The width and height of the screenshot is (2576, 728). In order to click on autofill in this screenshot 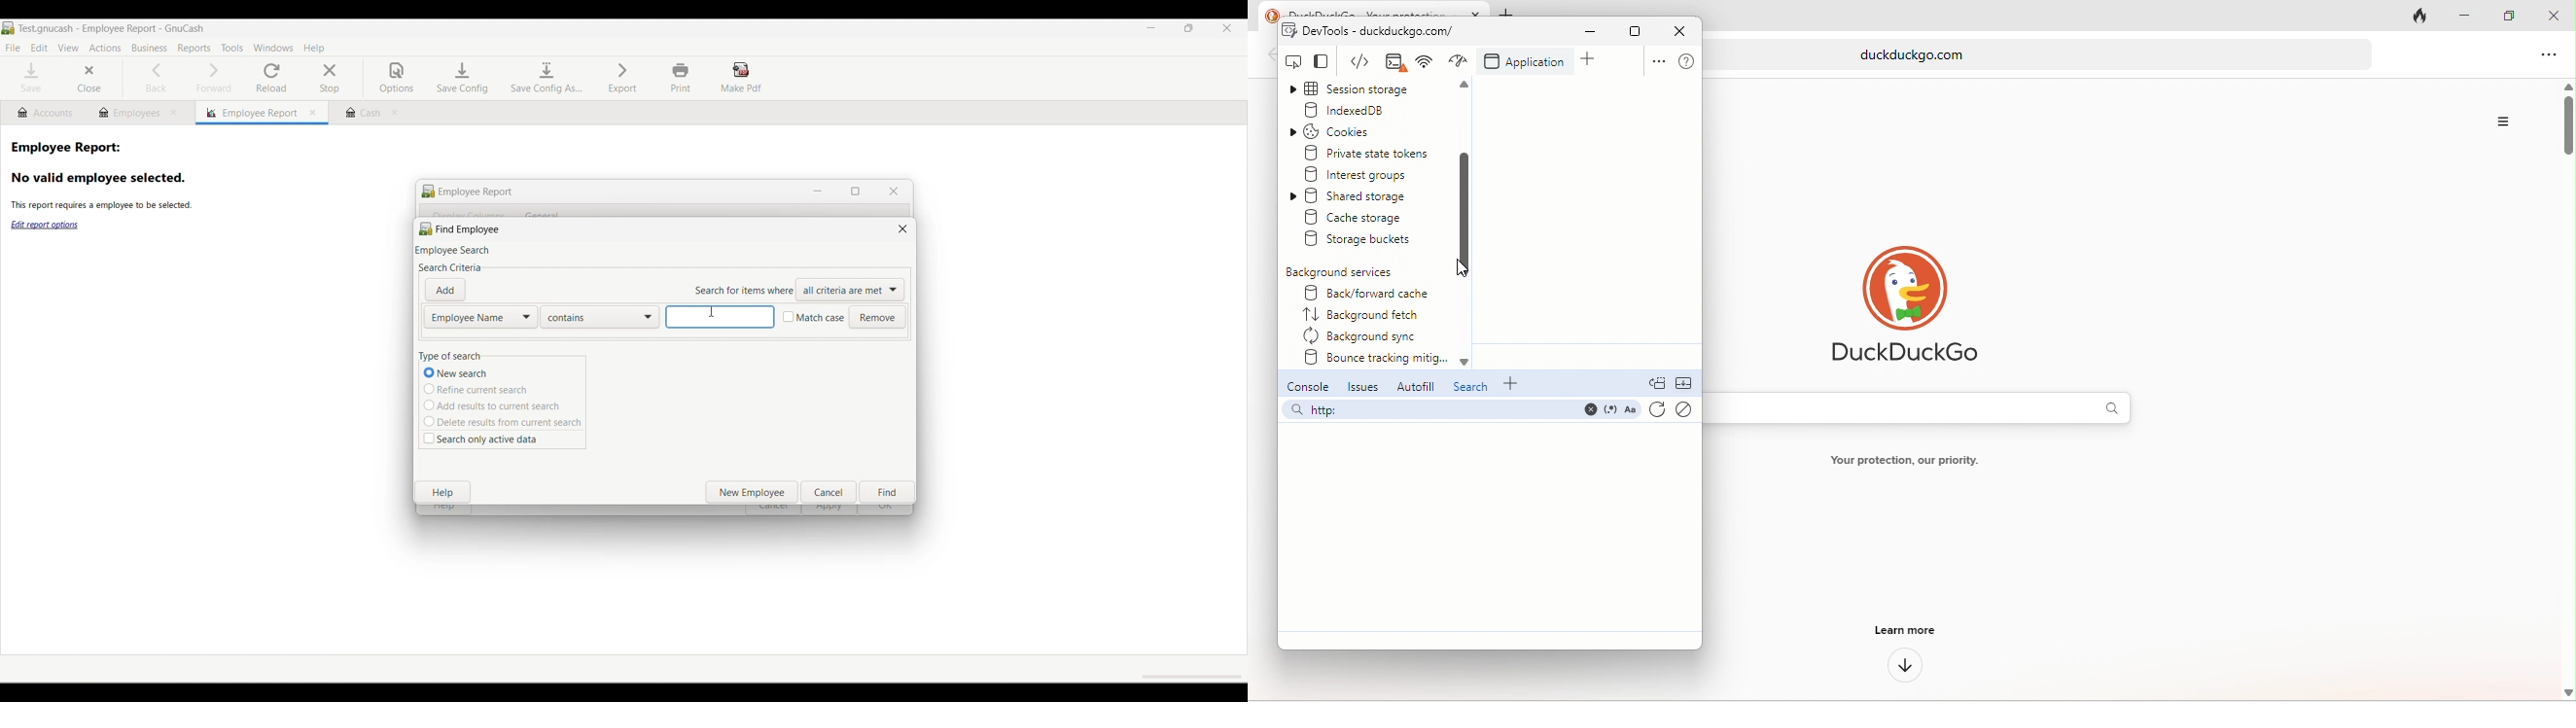, I will do `click(1413, 386)`.